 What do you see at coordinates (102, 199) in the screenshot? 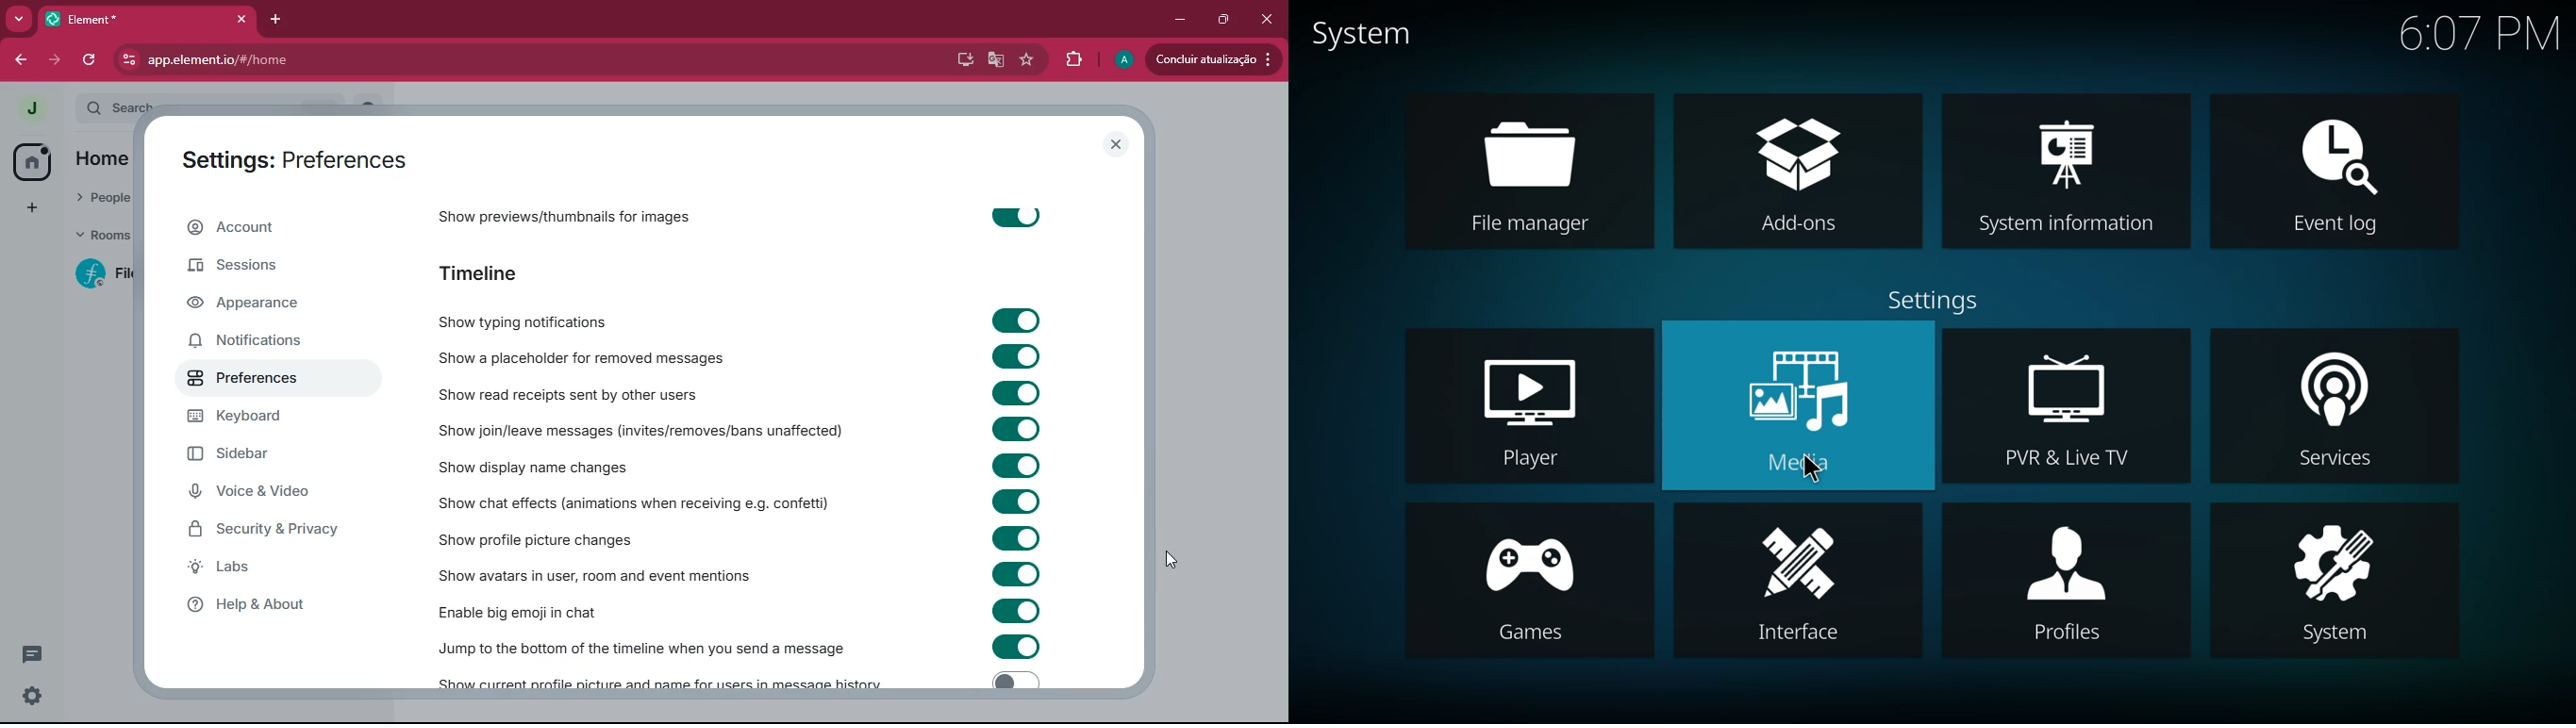
I see `people` at bounding box center [102, 199].